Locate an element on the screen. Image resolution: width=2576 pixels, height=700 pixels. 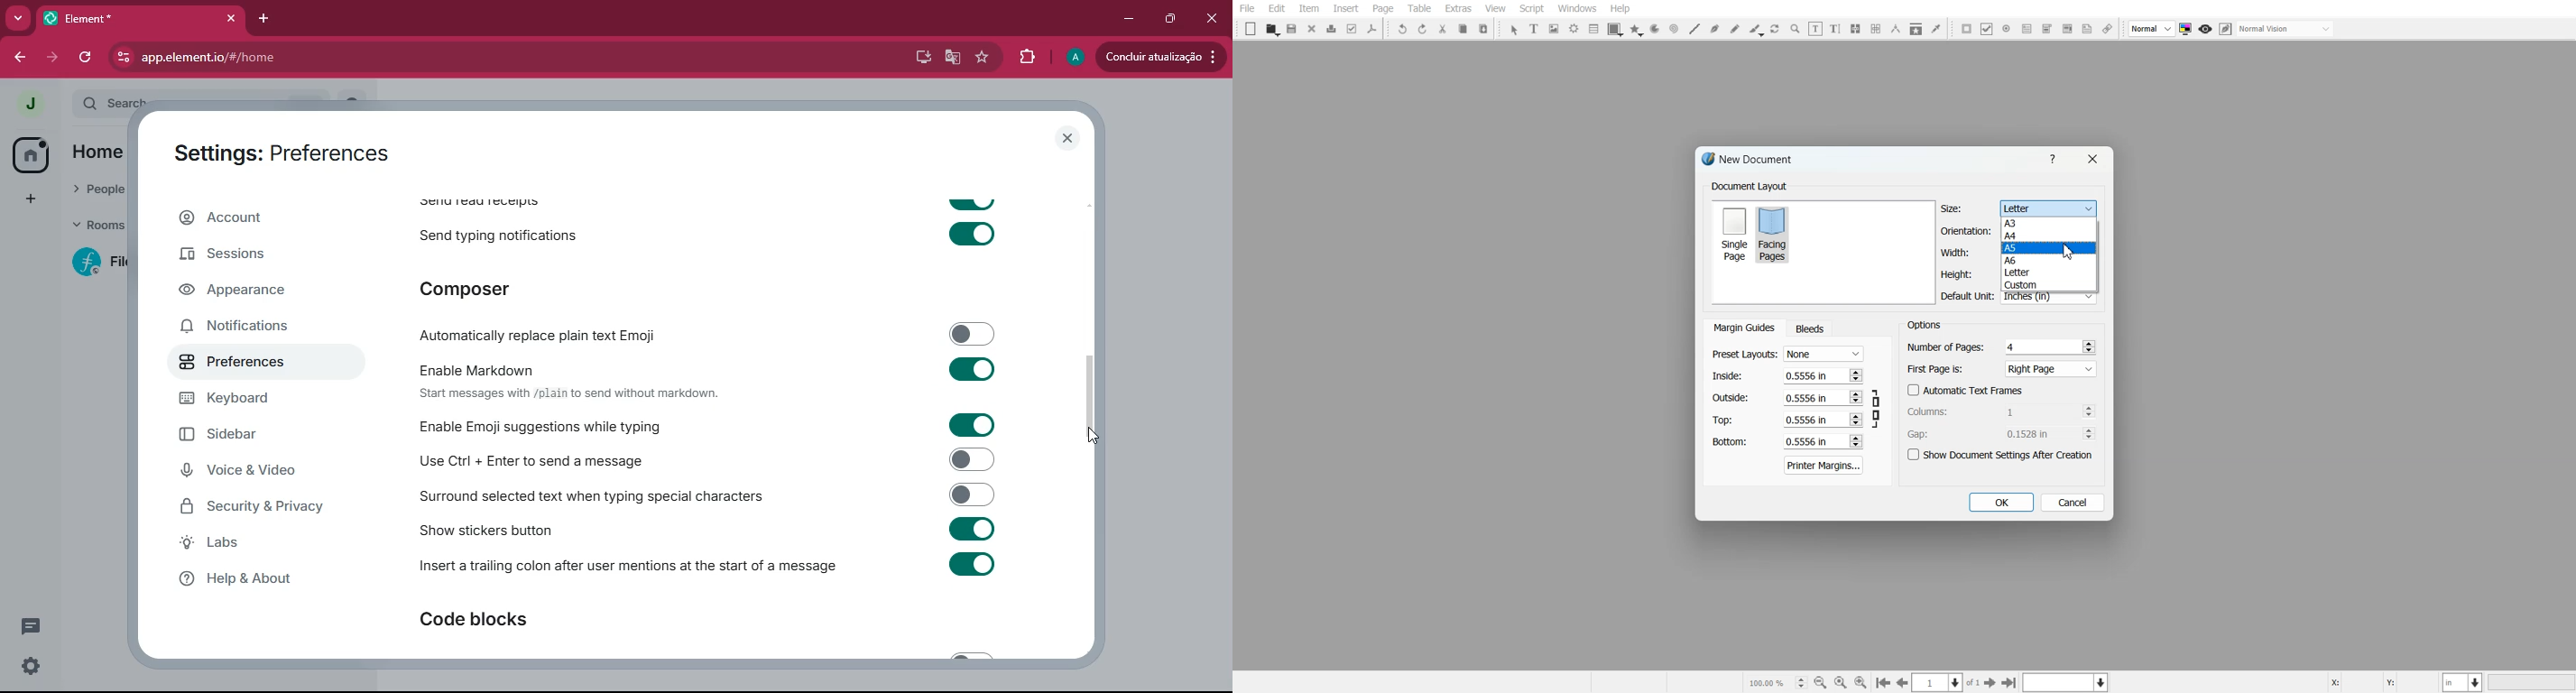
Width adjuster is located at coordinates (1963, 253).